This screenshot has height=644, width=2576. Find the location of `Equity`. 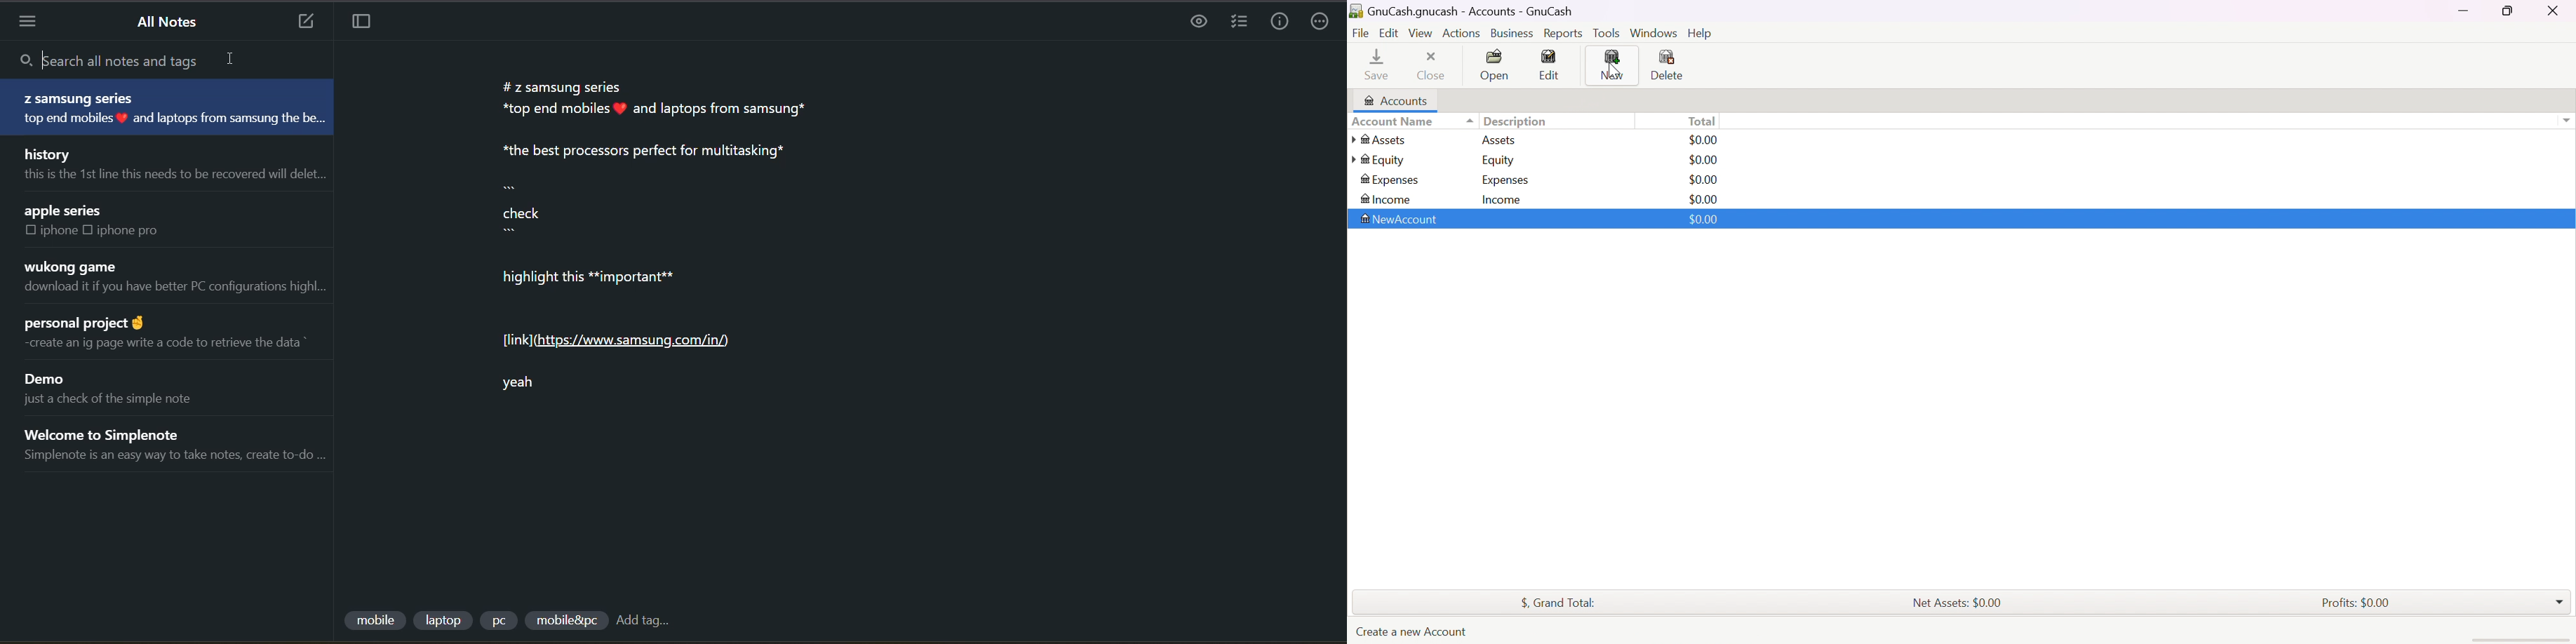

Equity is located at coordinates (1380, 159).